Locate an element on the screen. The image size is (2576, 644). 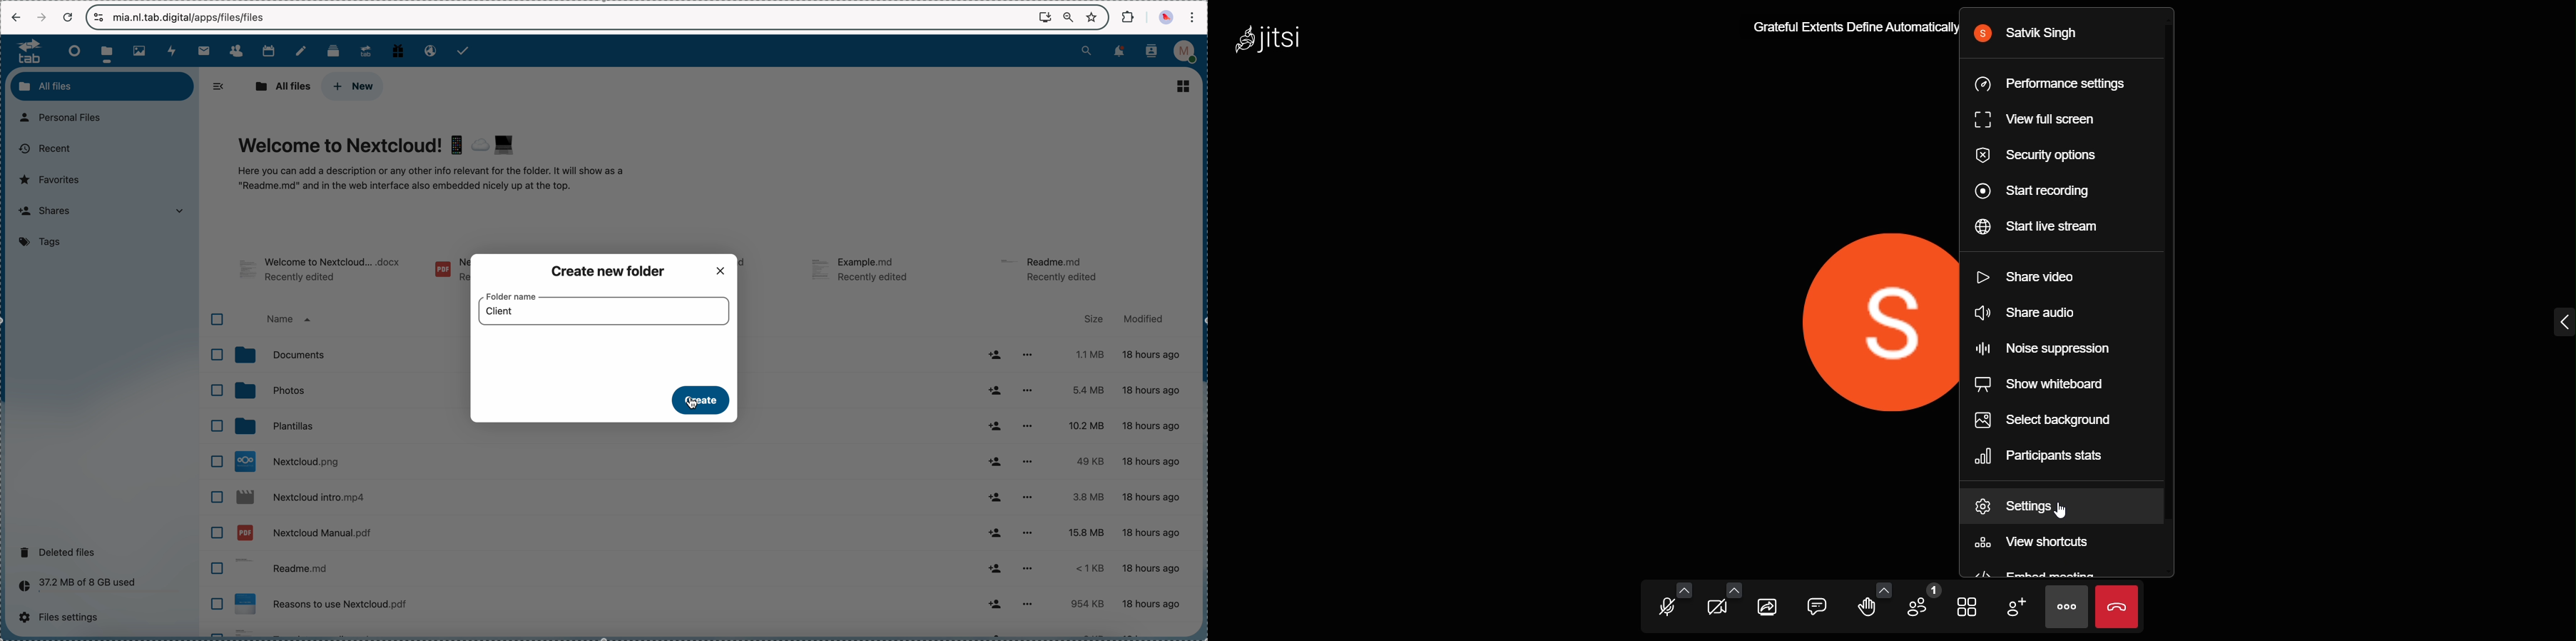
video setting is located at coordinates (1736, 587).